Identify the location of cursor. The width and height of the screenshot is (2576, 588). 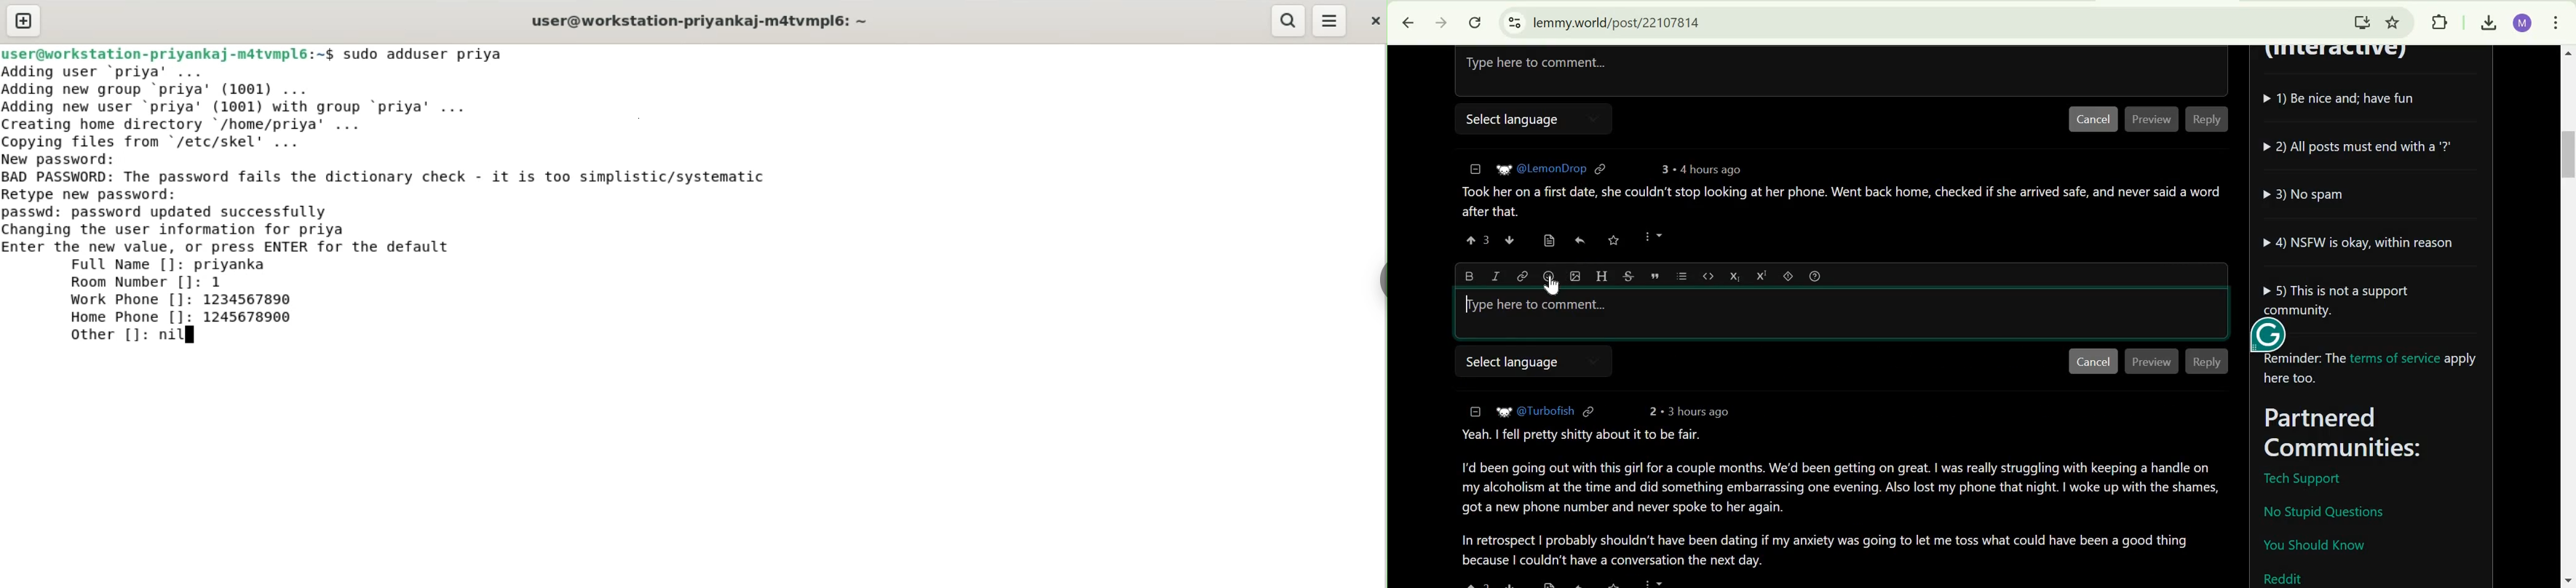
(1553, 287).